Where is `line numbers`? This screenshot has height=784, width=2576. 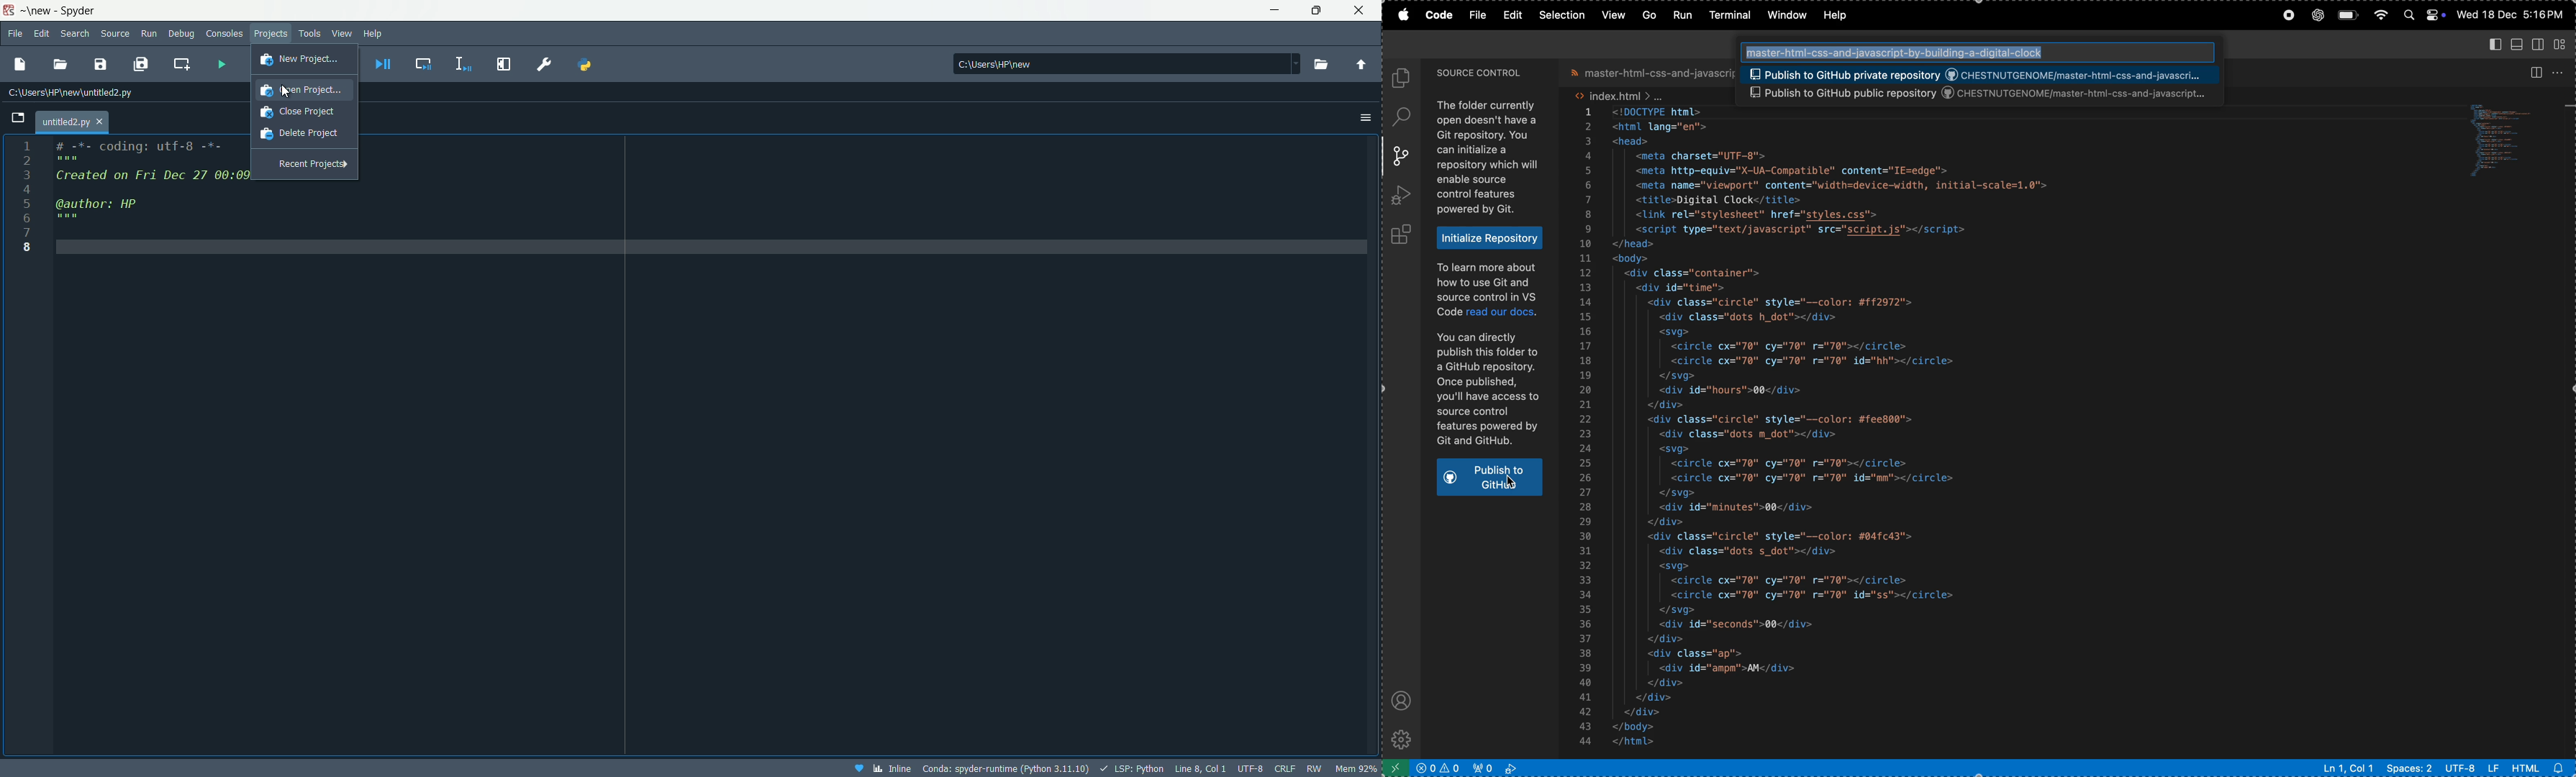 line numbers is located at coordinates (27, 197).